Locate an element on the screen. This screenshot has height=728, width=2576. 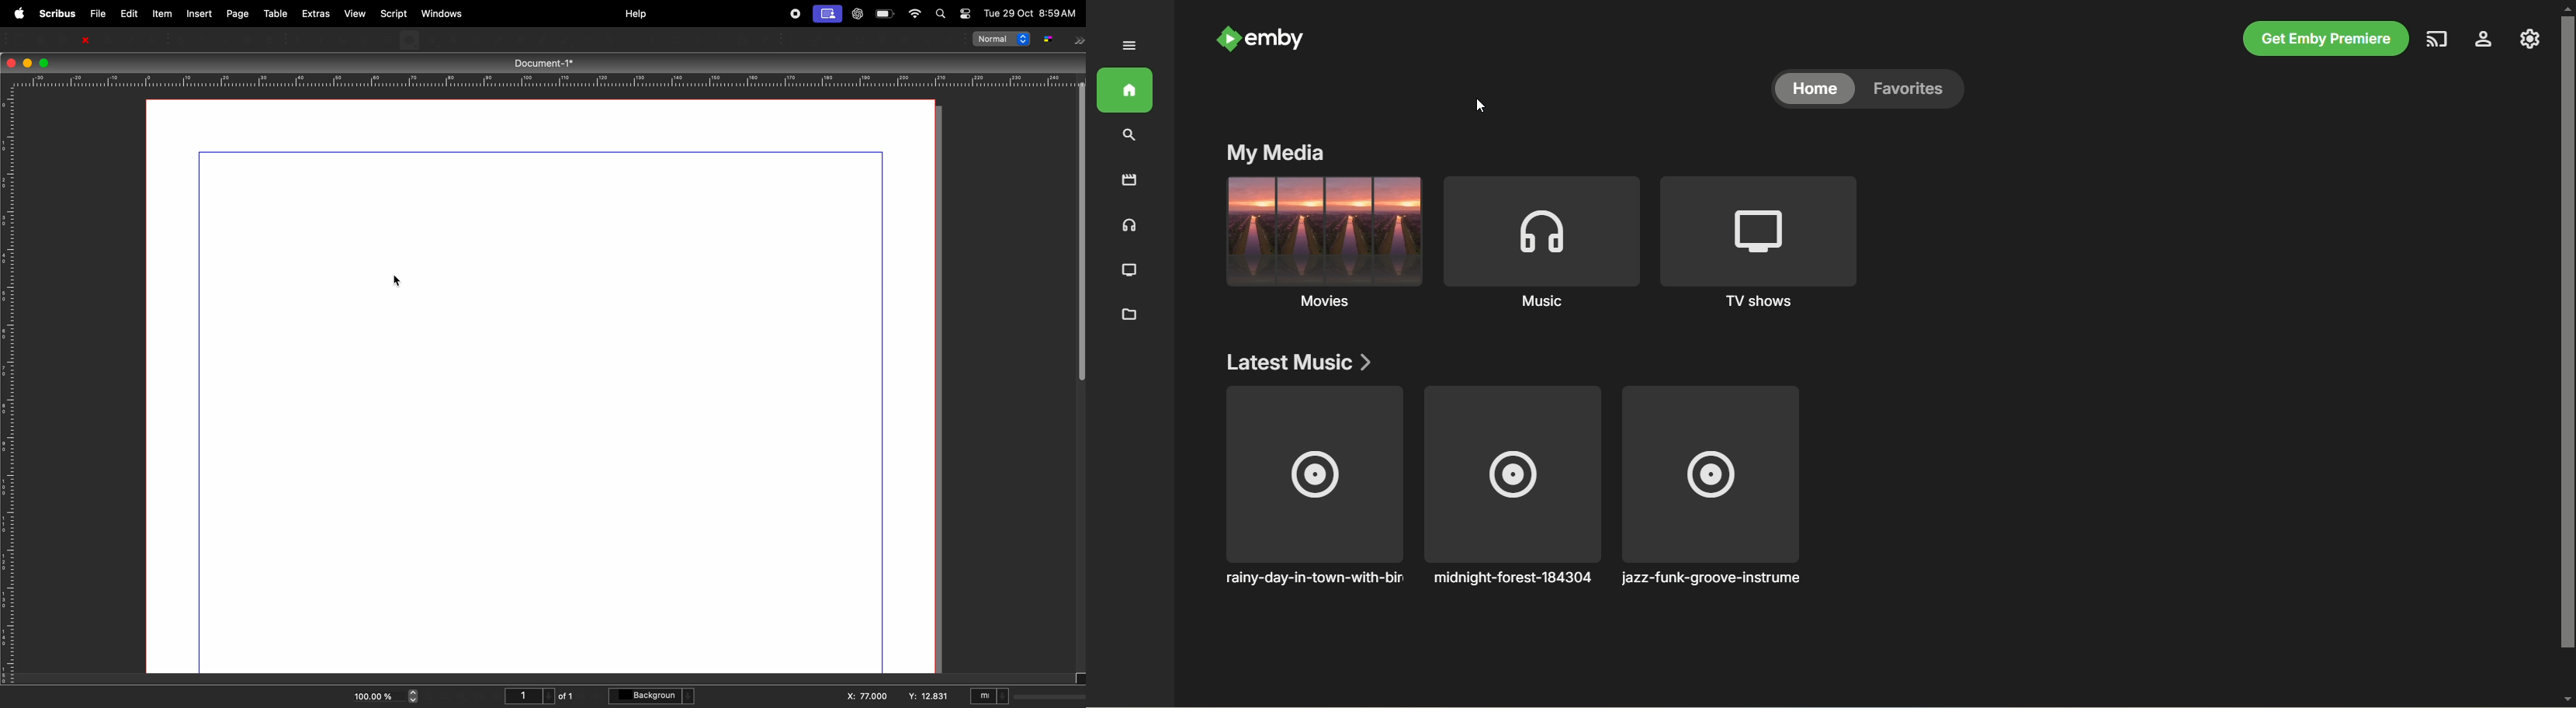
Edit contents of frame is located at coordinates (631, 40).